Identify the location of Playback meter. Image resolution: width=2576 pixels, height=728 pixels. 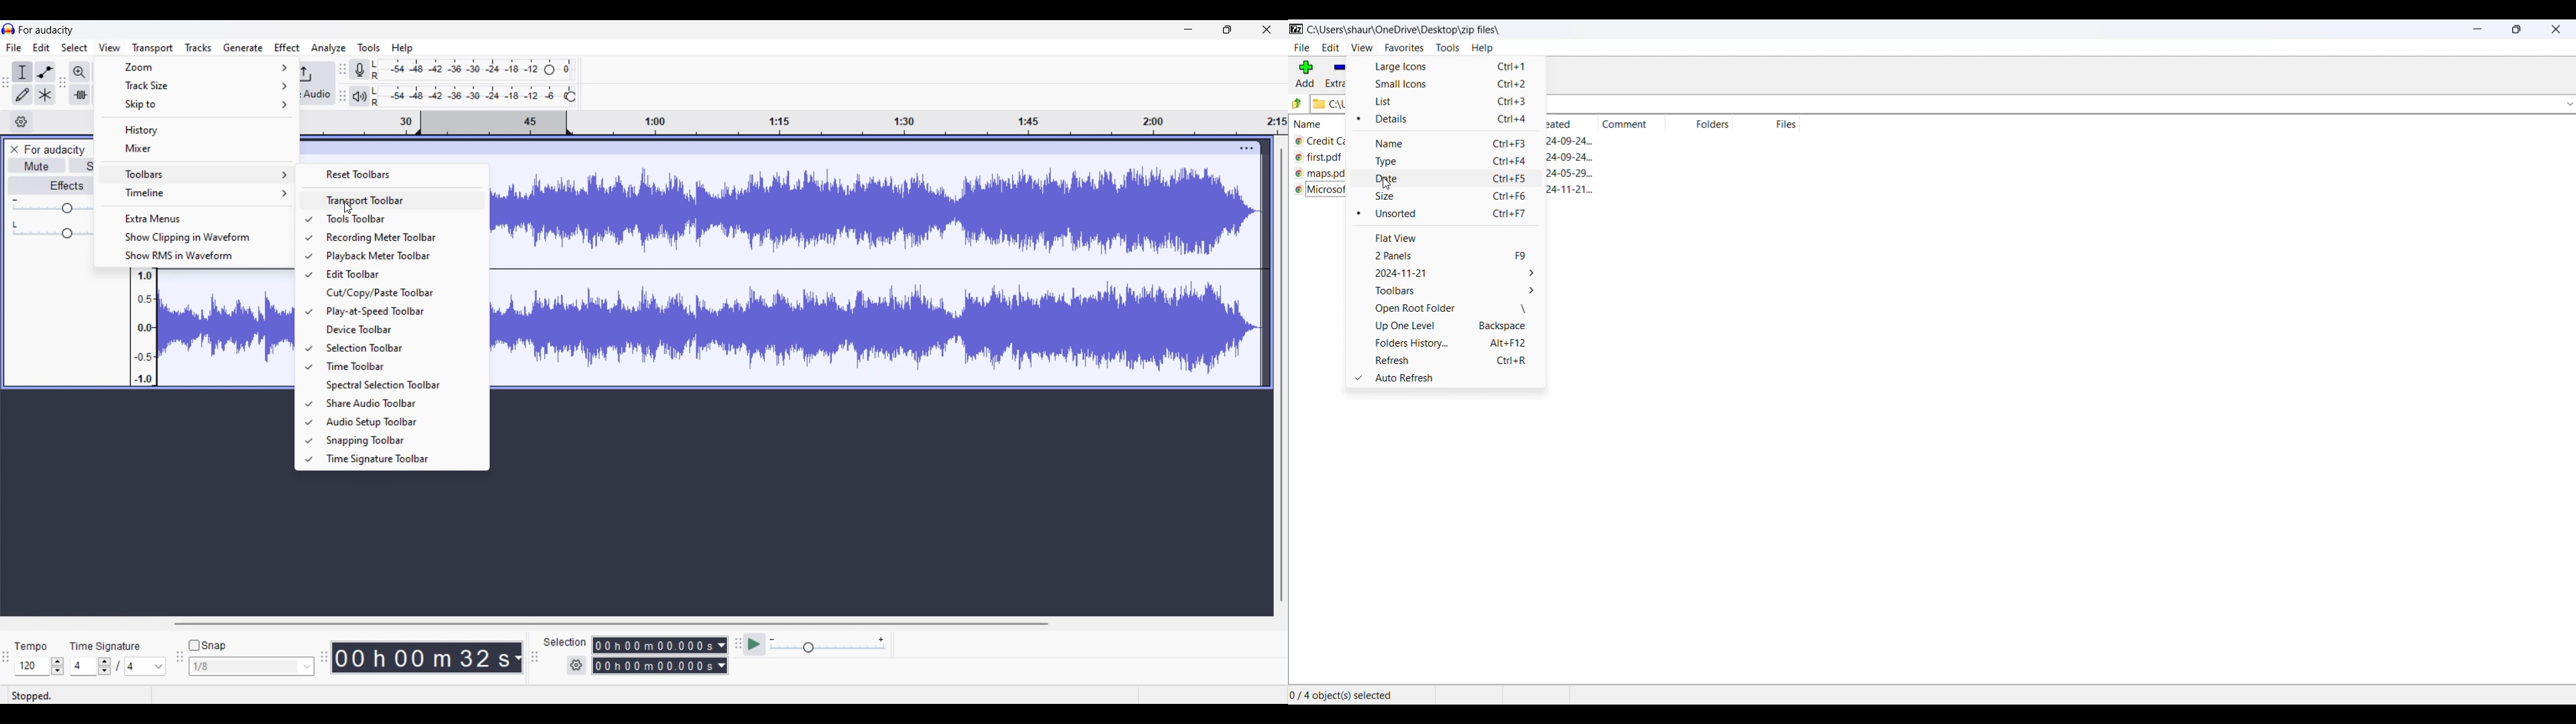
(360, 97).